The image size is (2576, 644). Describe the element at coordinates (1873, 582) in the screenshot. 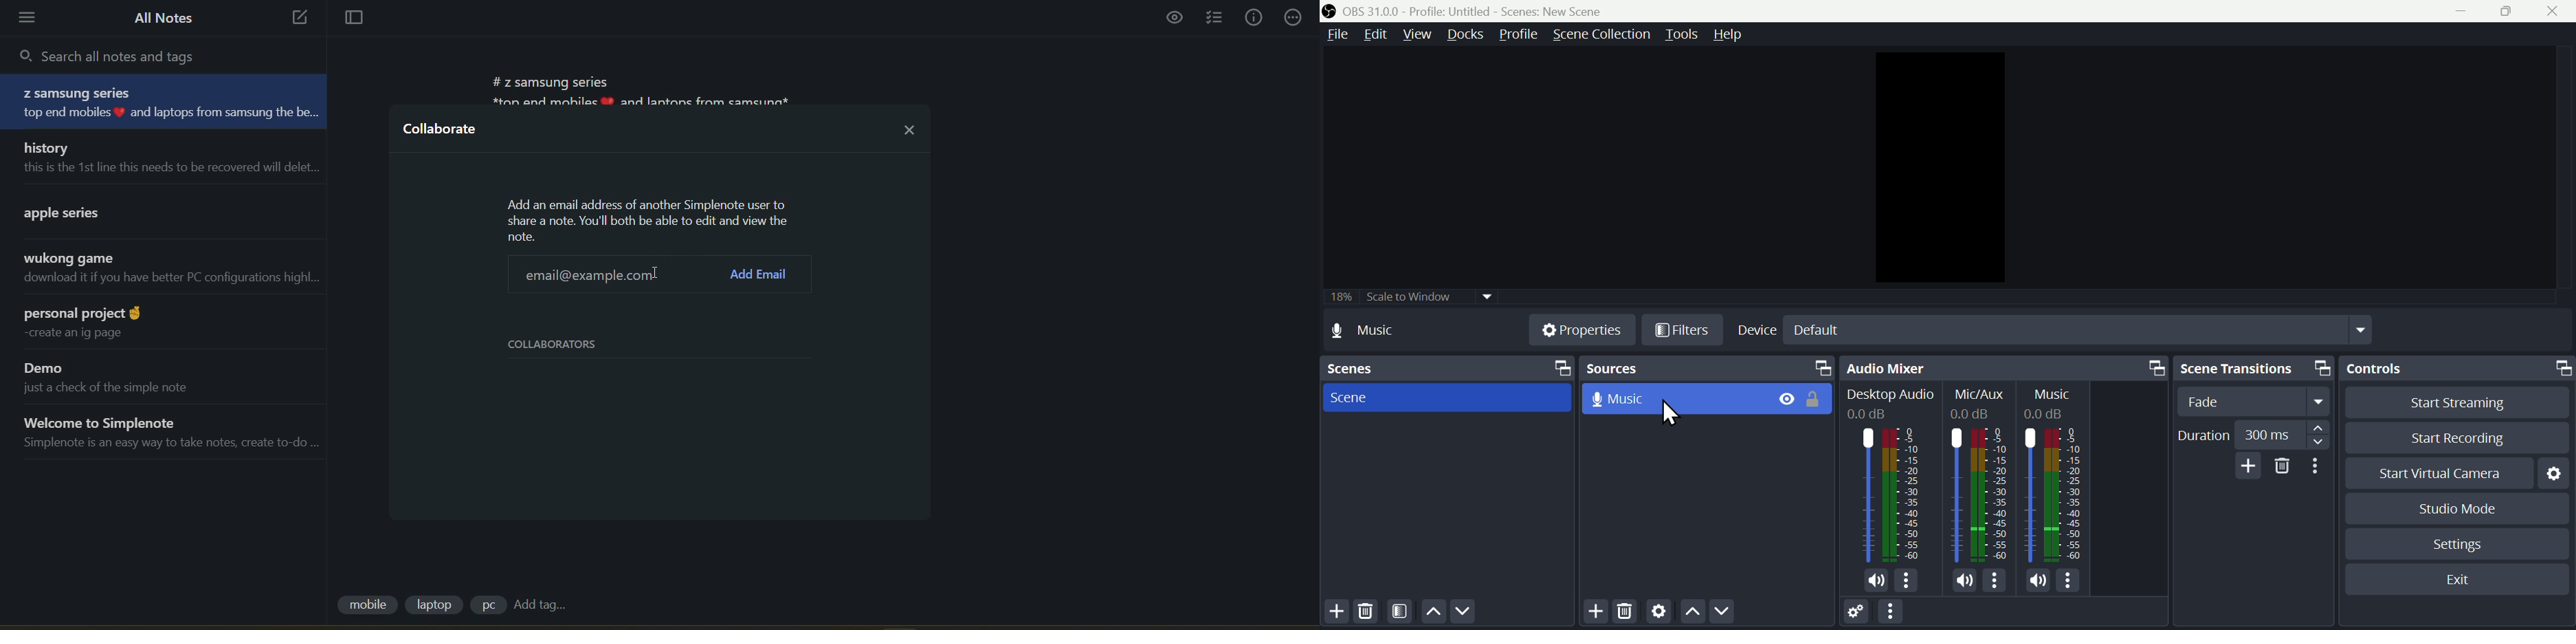

I see `Sound` at that location.